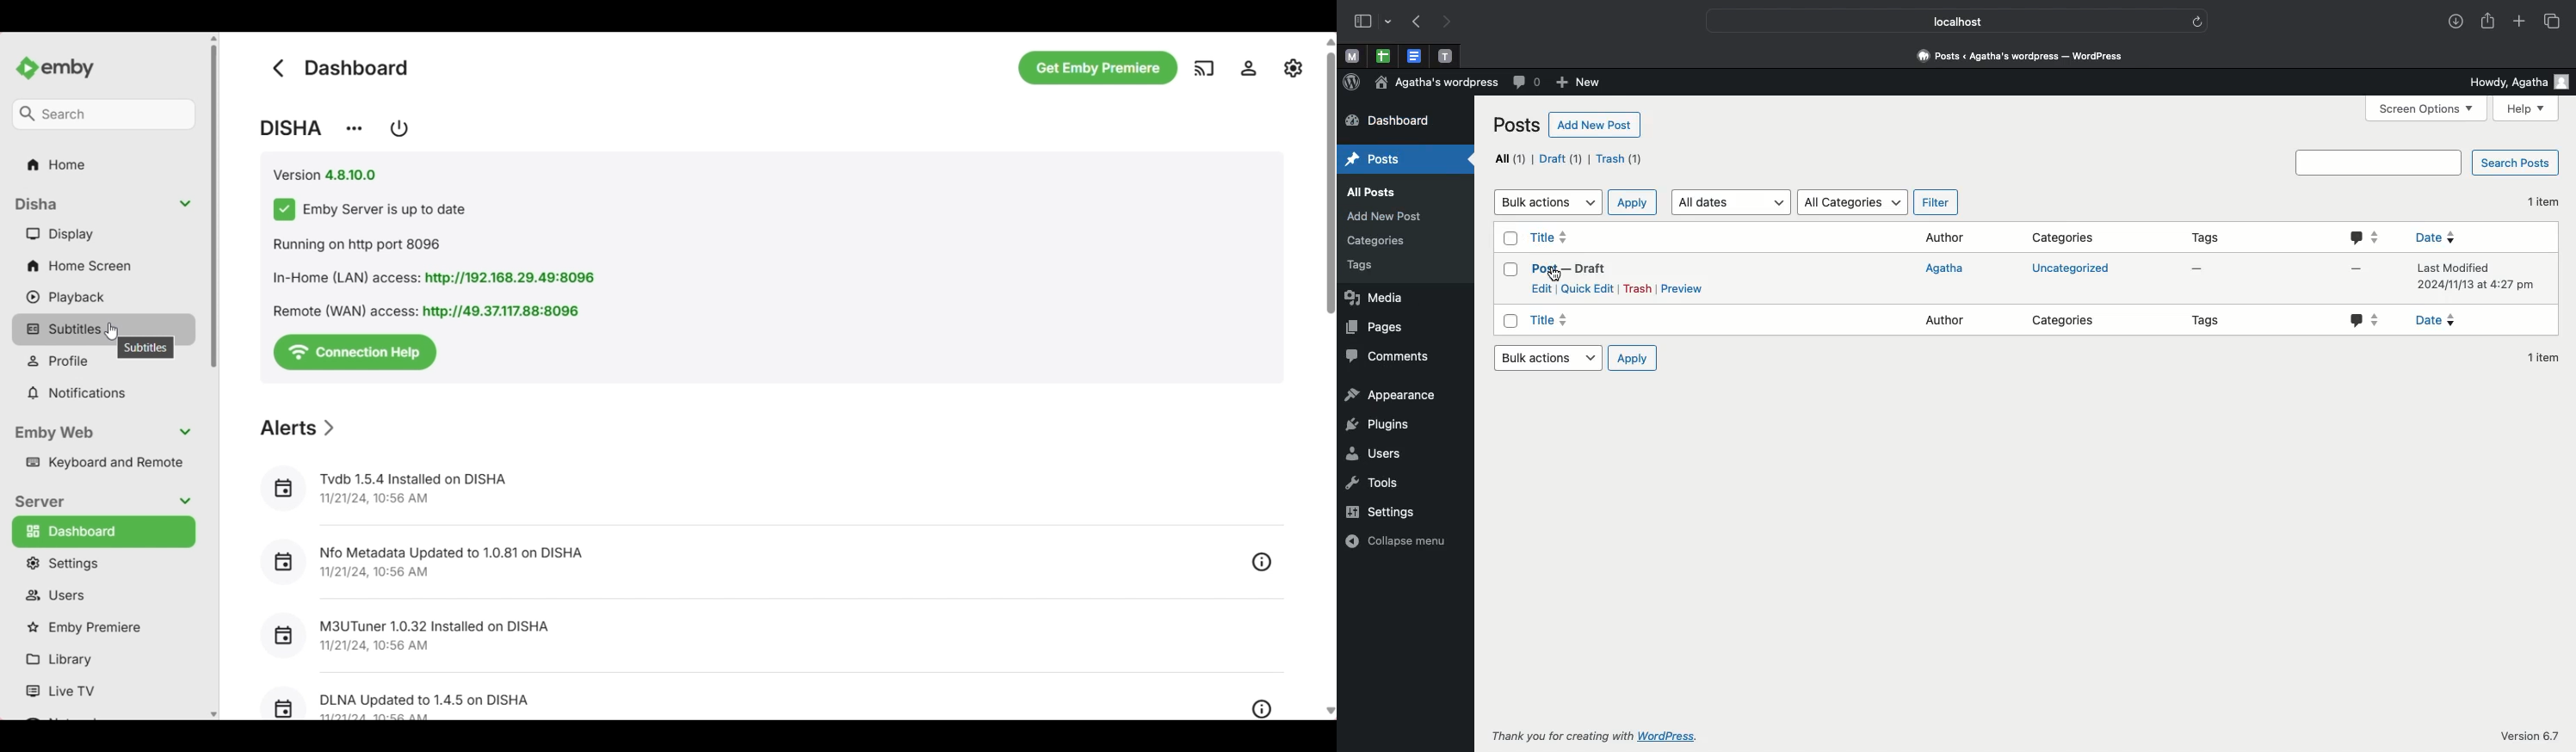 This screenshot has height=756, width=2576. Describe the element at coordinates (2215, 235) in the screenshot. I see `Tags` at that location.